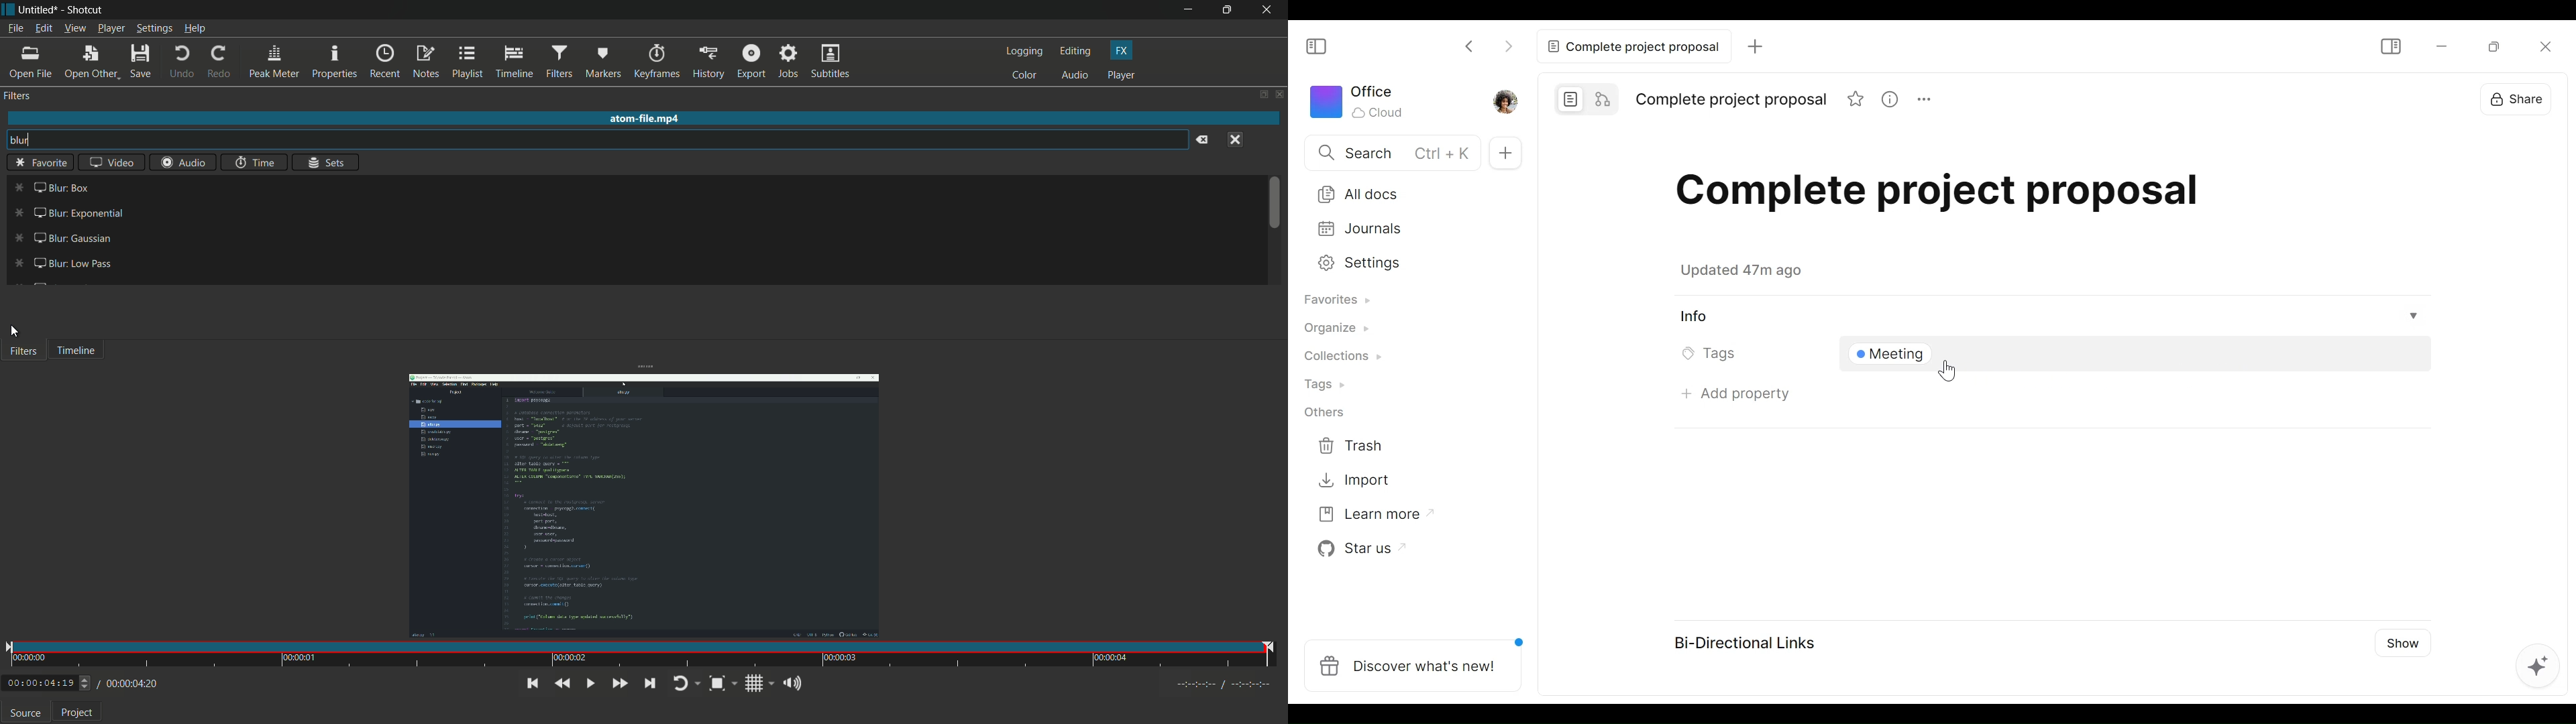  I want to click on skip to the next point, so click(654, 684).